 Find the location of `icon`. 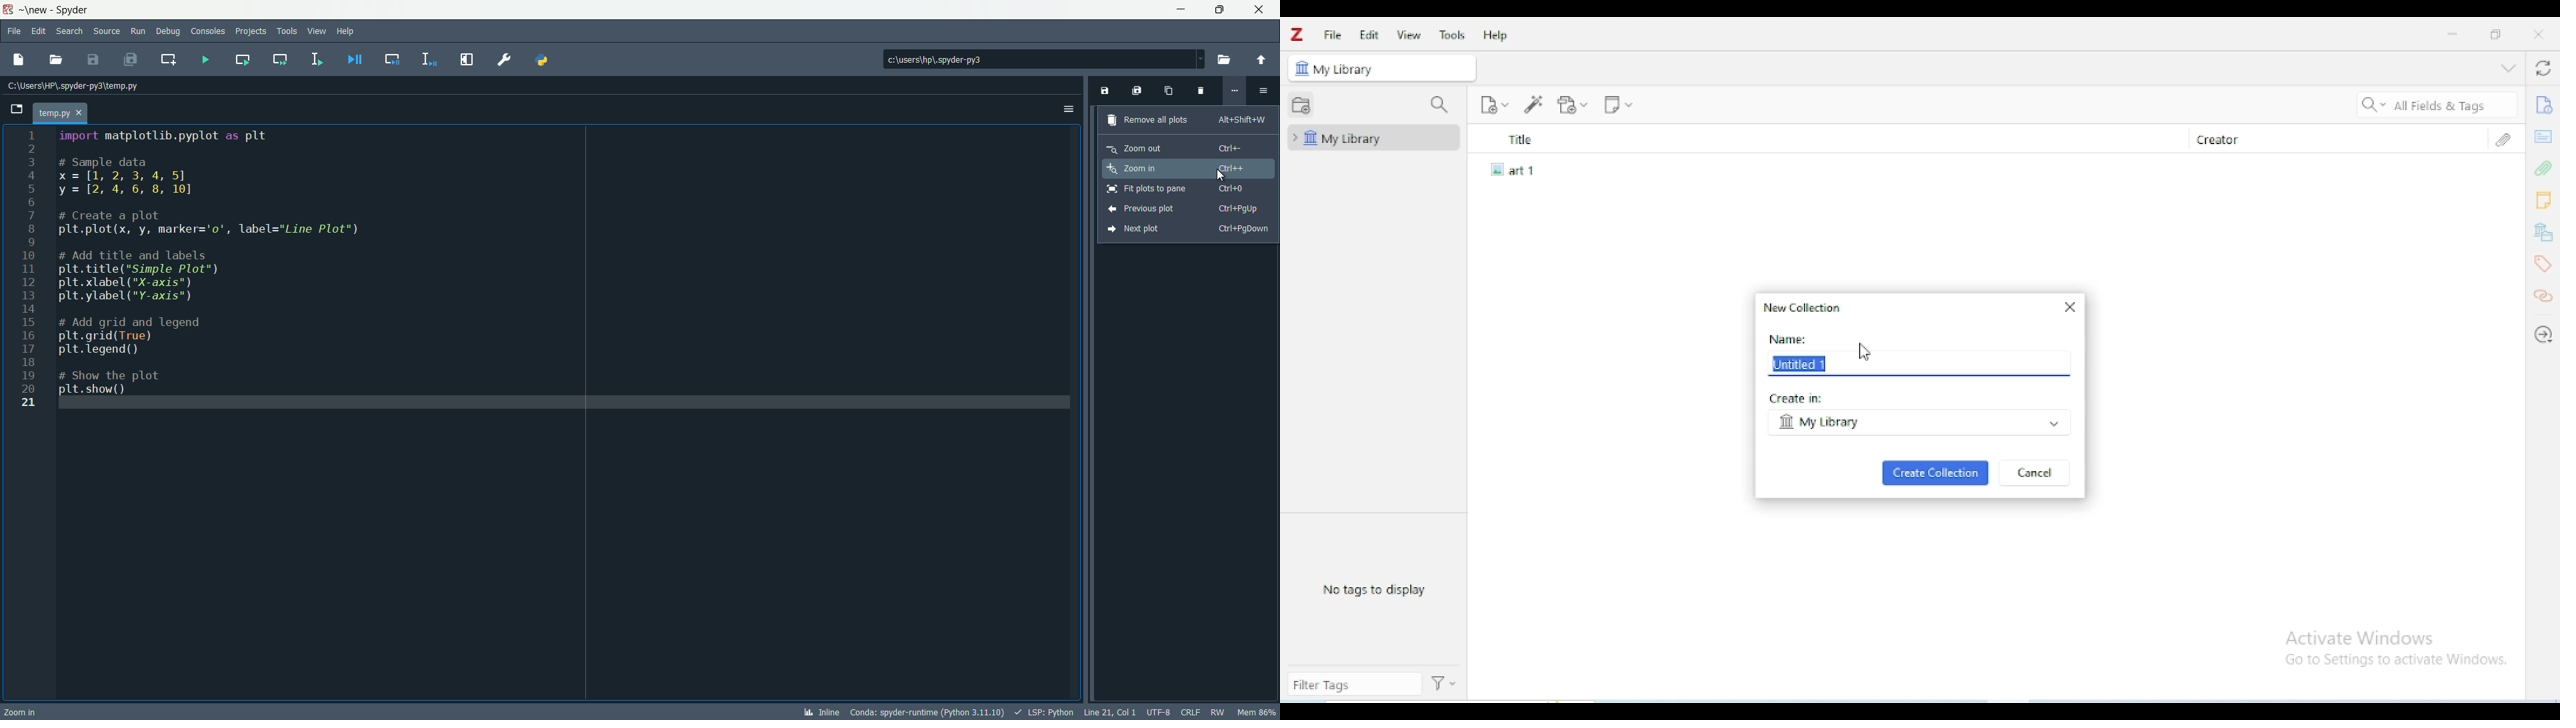

icon is located at coordinates (1301, 68).